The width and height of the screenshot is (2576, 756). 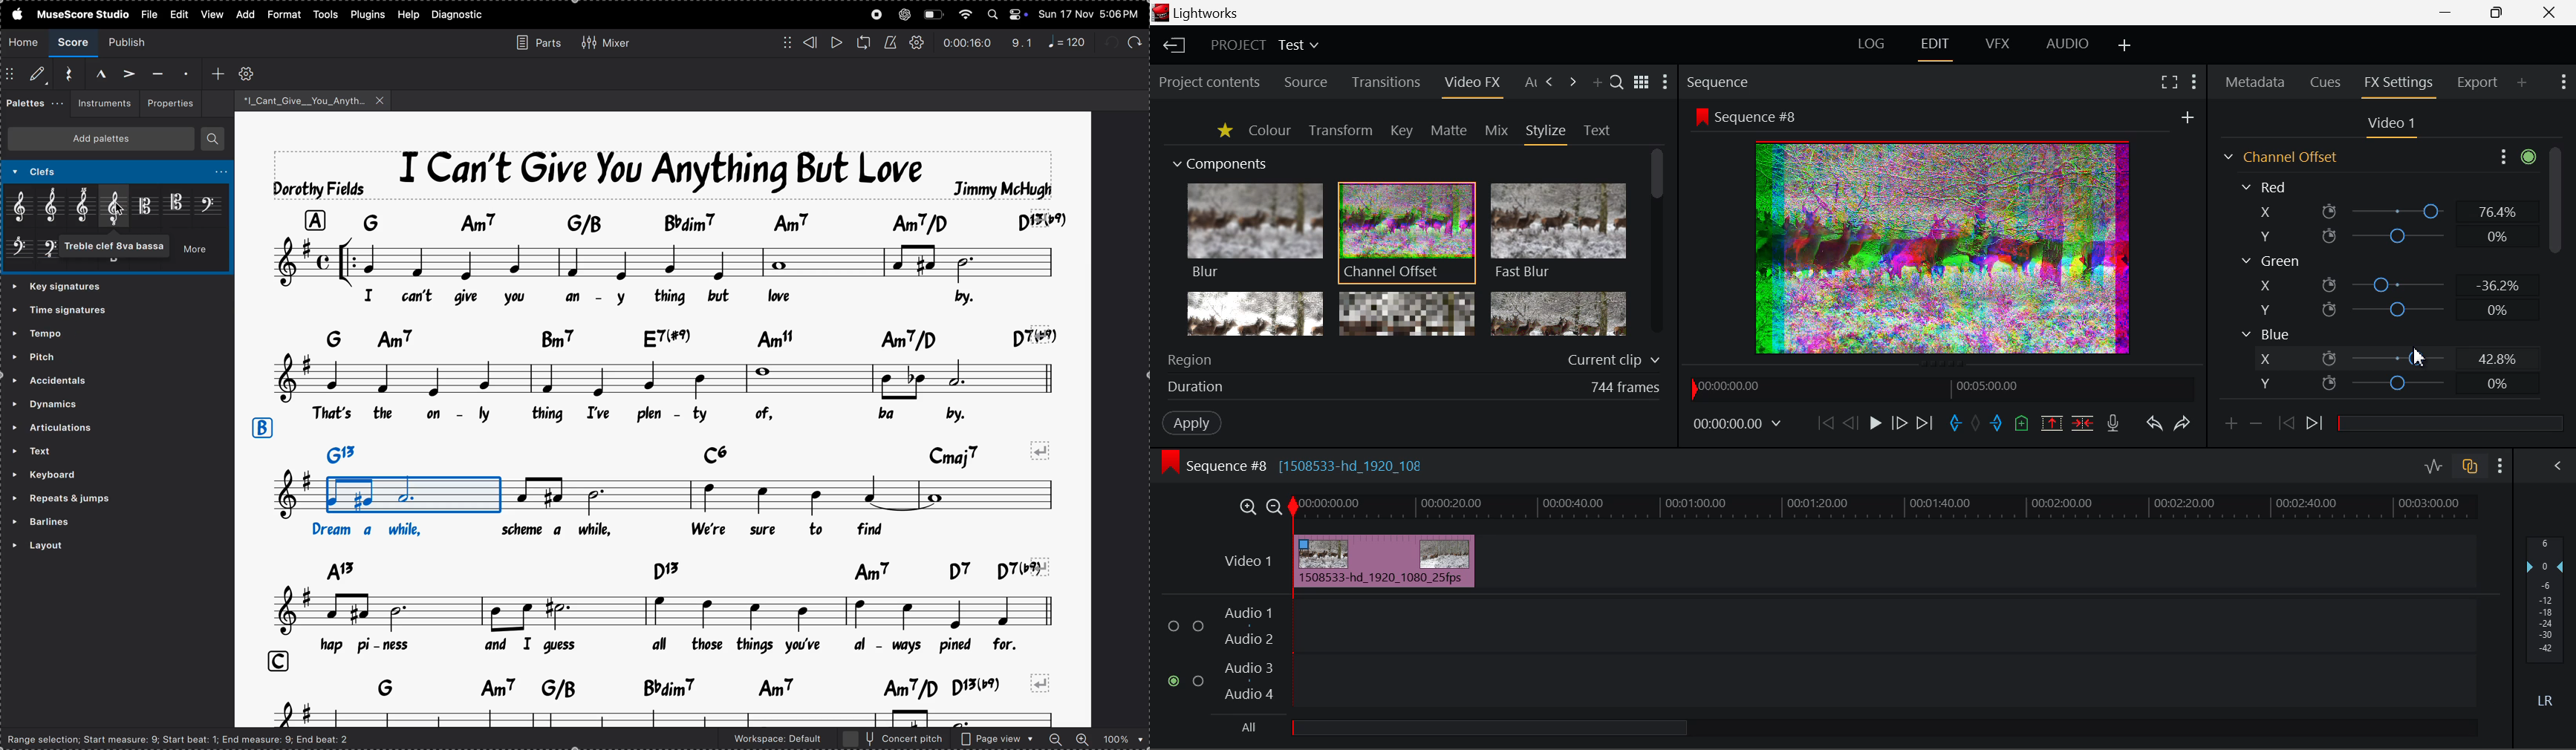 What do you see at coordinates (1209, 469) in the screenshot?
I see `Sequence Editing Level` at bounding box center [1209, 469].